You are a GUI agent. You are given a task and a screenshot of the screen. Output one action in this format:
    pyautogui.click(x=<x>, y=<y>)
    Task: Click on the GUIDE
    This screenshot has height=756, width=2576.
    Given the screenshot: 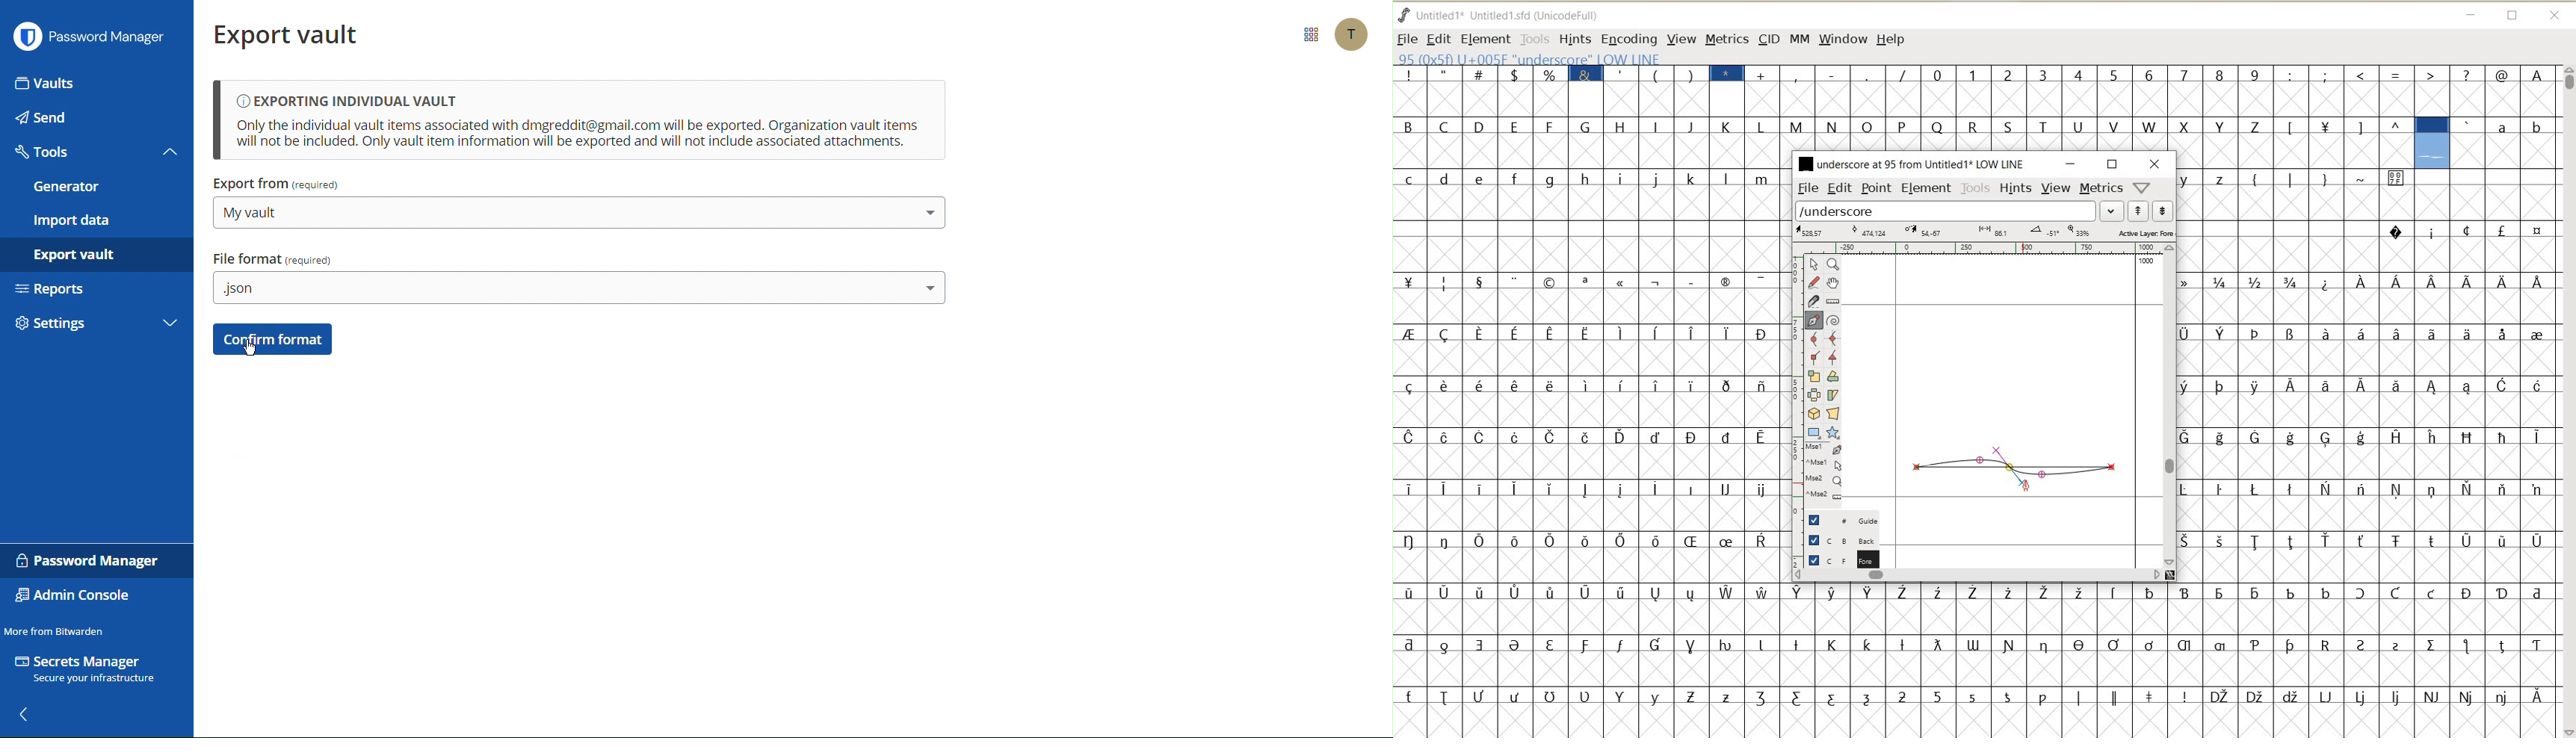 What is the action you would take?
    pyautogui.click(x=1840, y=519)
    